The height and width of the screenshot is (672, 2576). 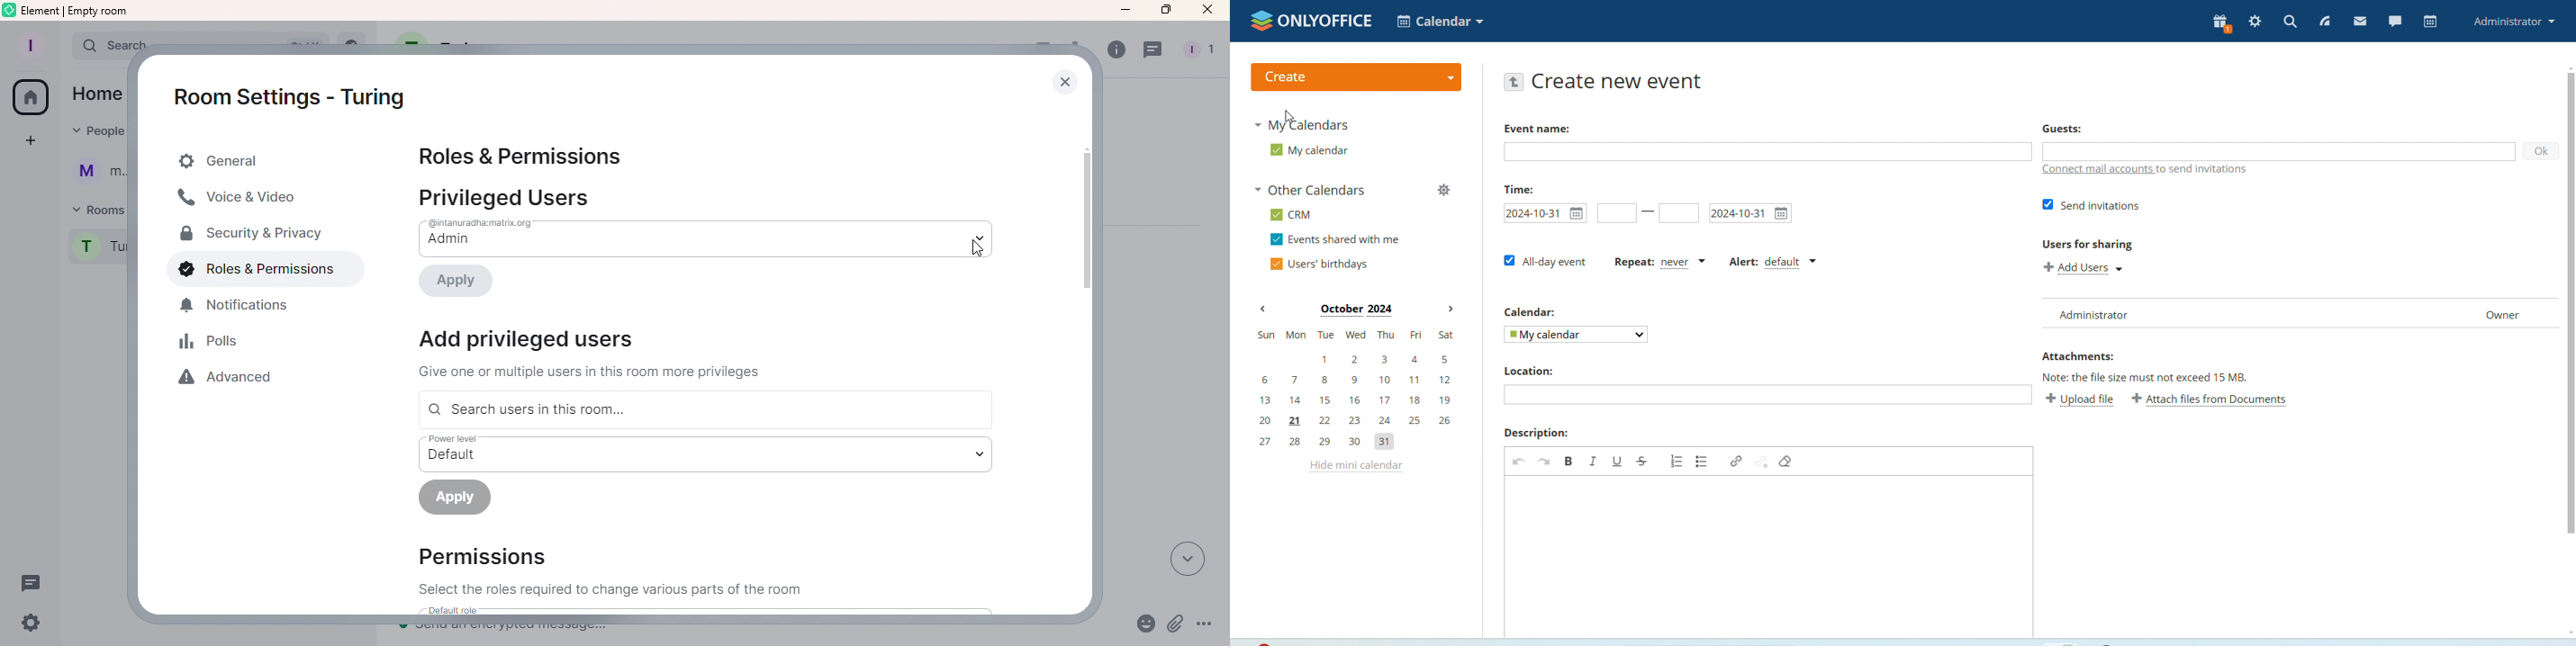 I want to click on Privileged users, so click(x=512, y=198).